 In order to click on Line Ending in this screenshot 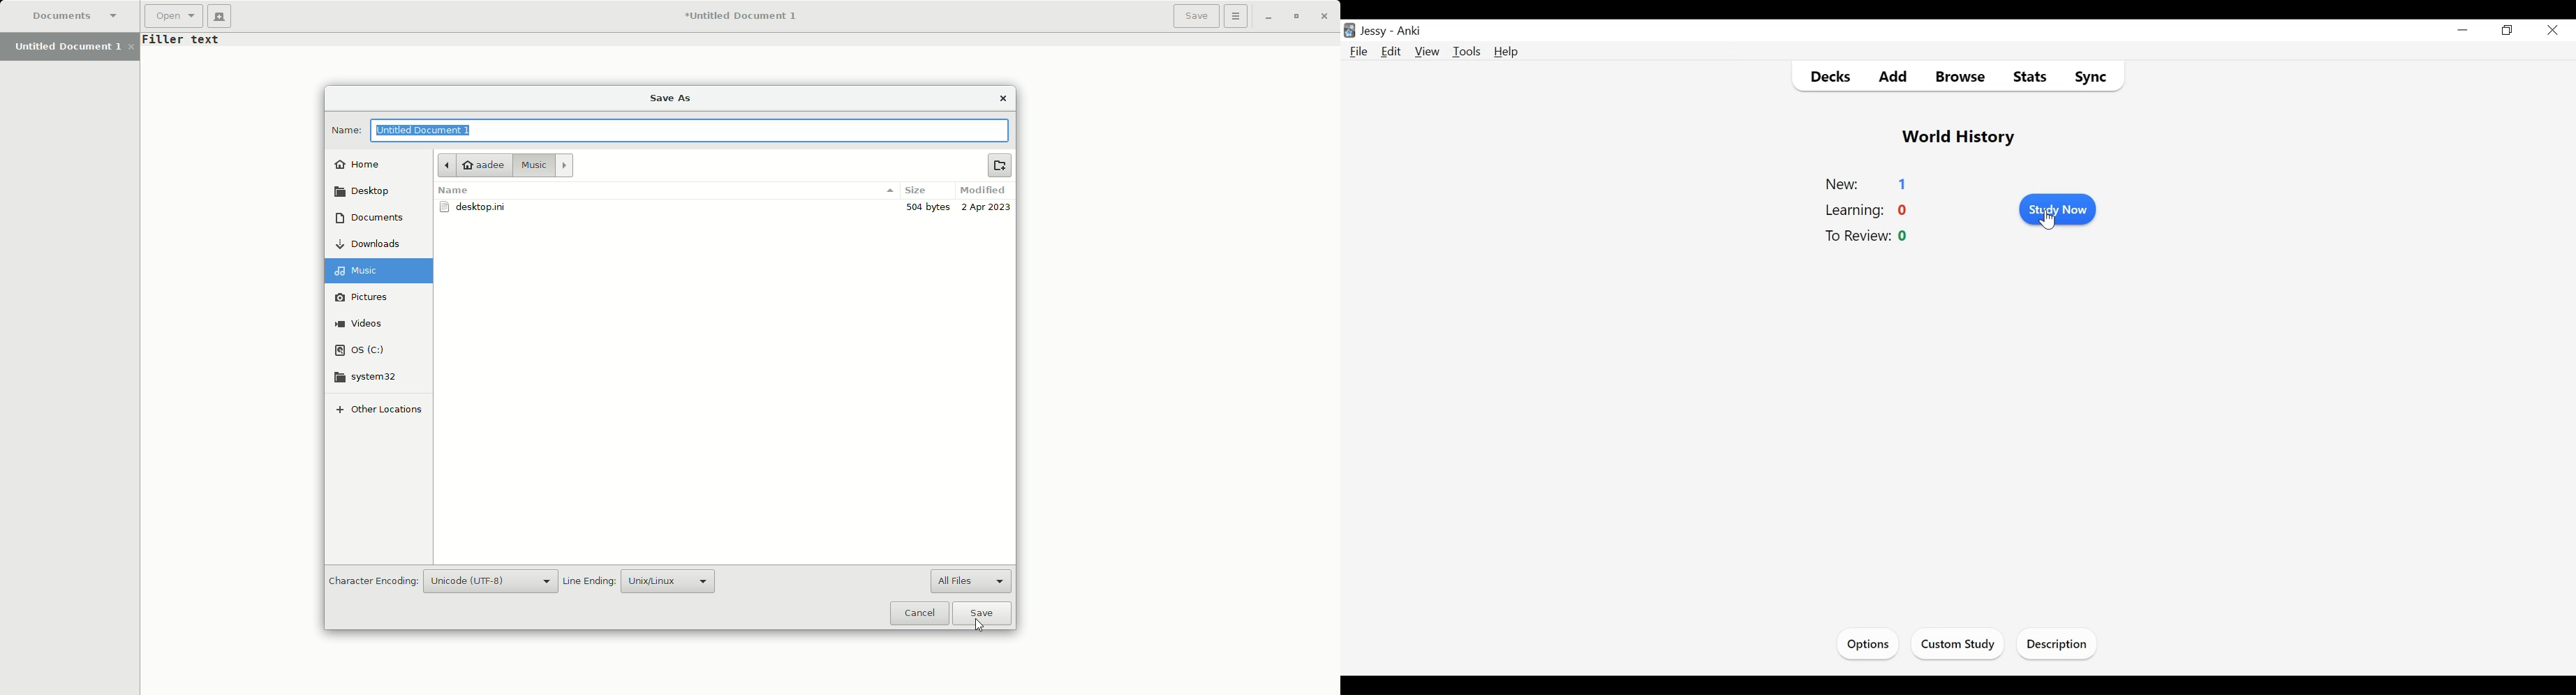, I will do `click(643, 581)`.